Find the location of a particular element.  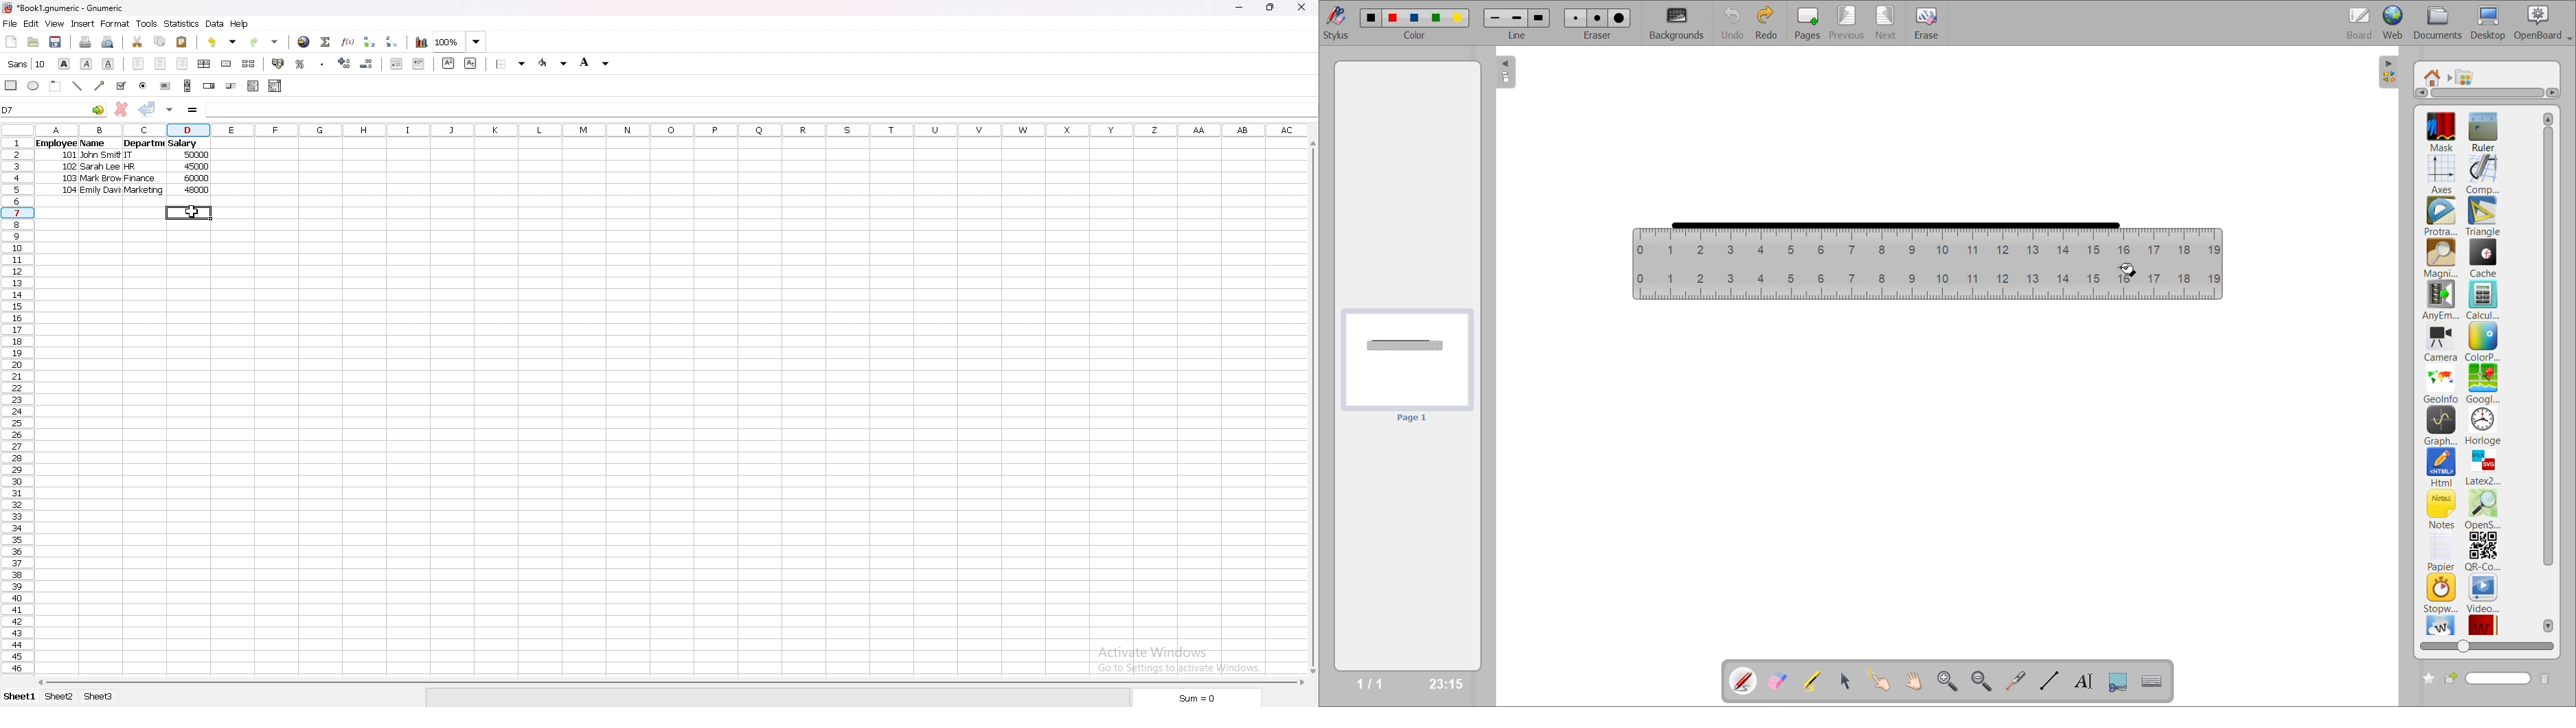

insert is located at coordinates (83, 24).